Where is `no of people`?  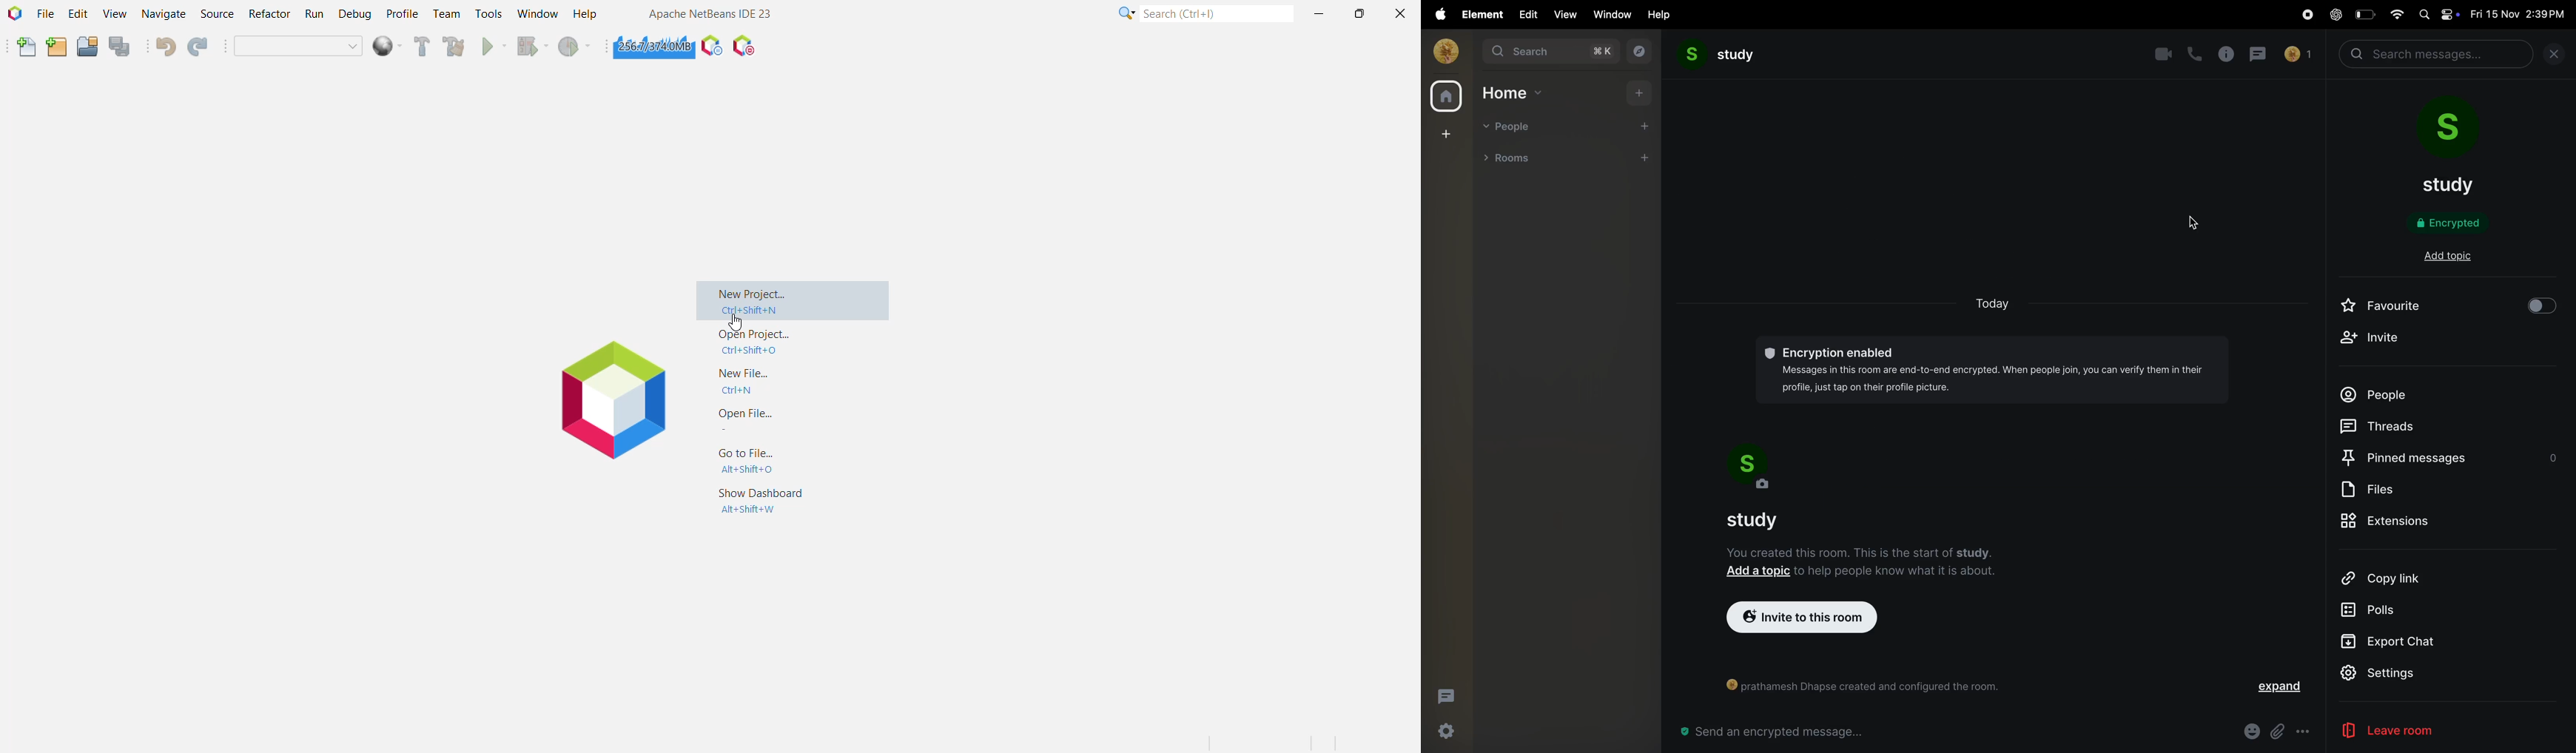
no of people is located at coordinates (2297, 56).